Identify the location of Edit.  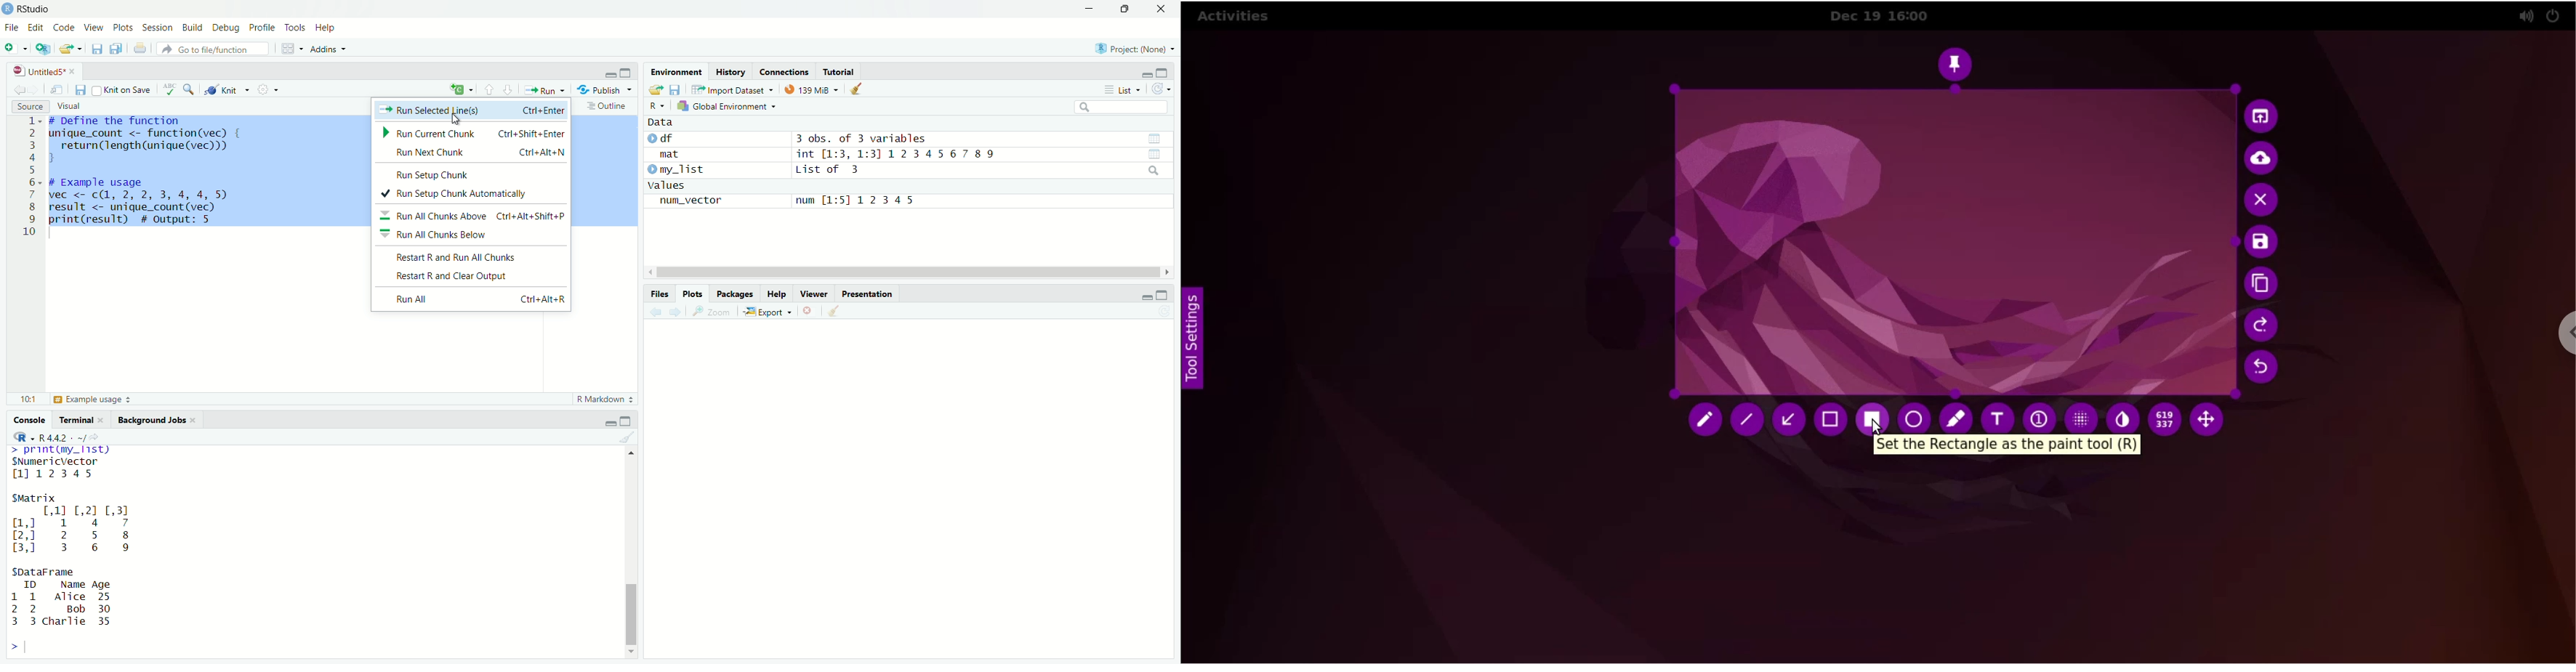
(38, 29).